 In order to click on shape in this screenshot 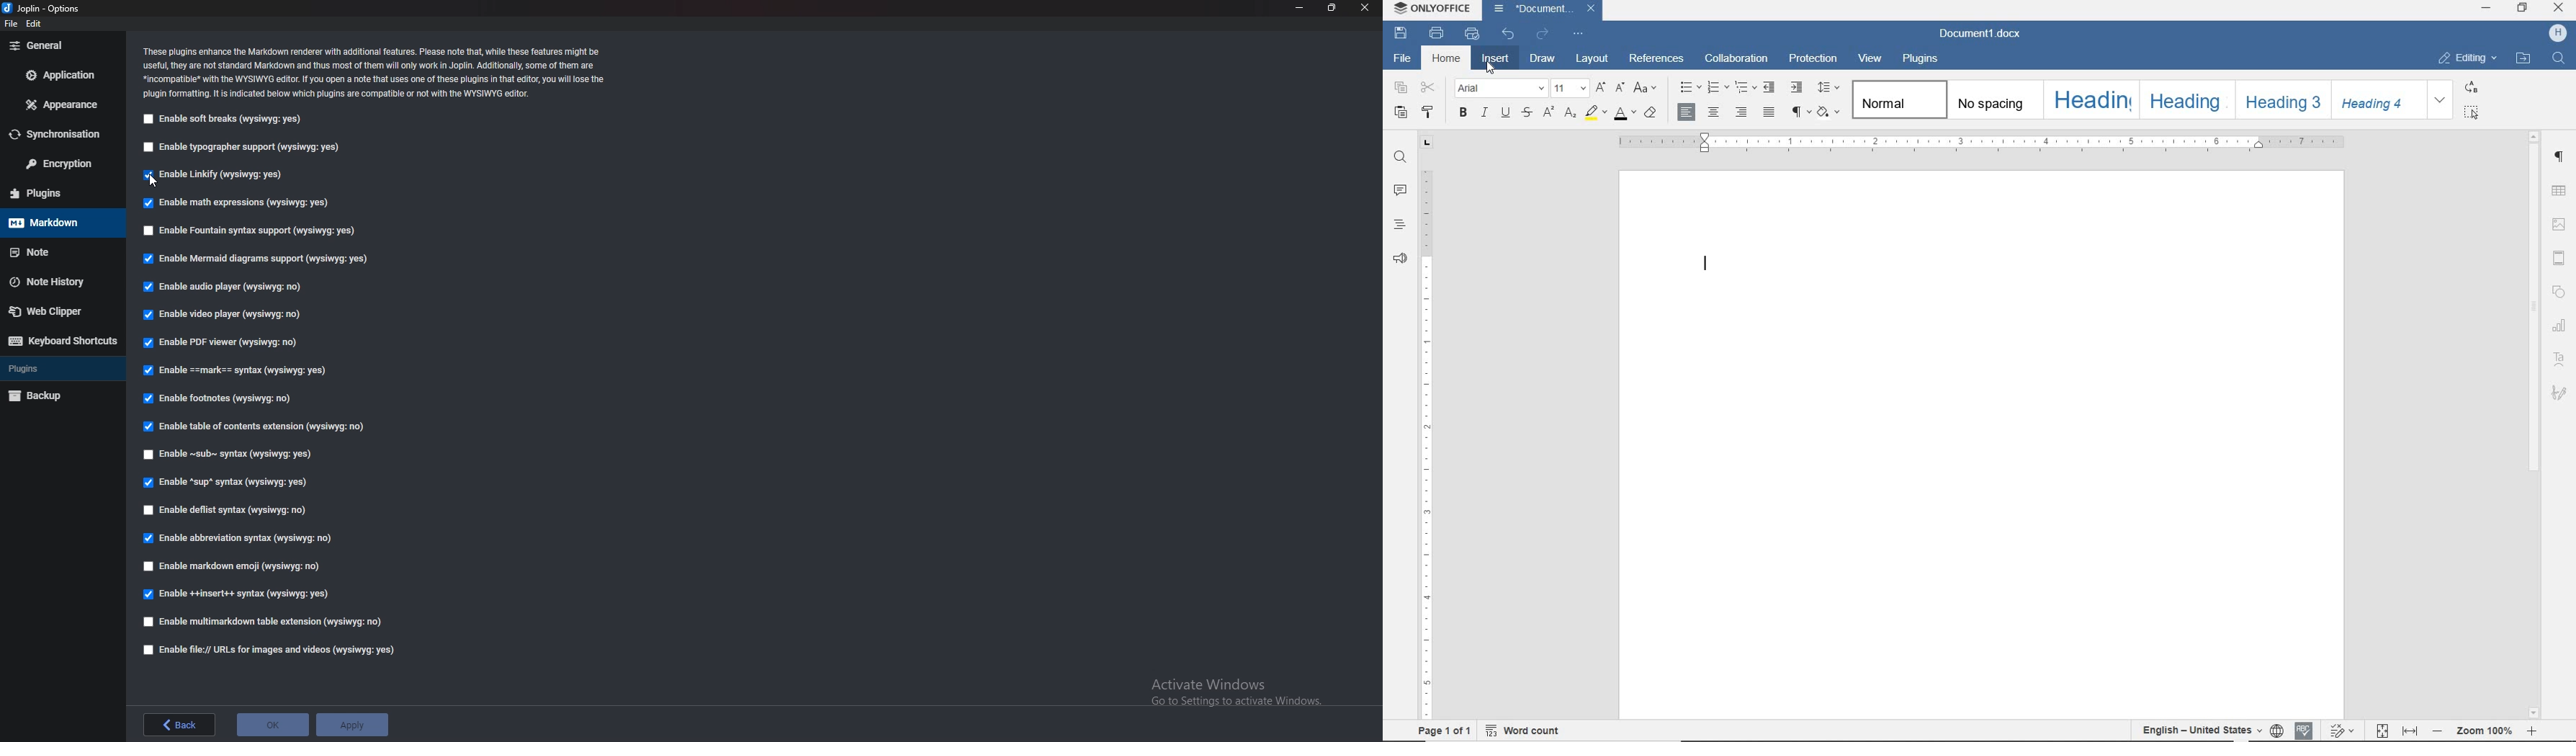, I will do `click(2560, 291)`.